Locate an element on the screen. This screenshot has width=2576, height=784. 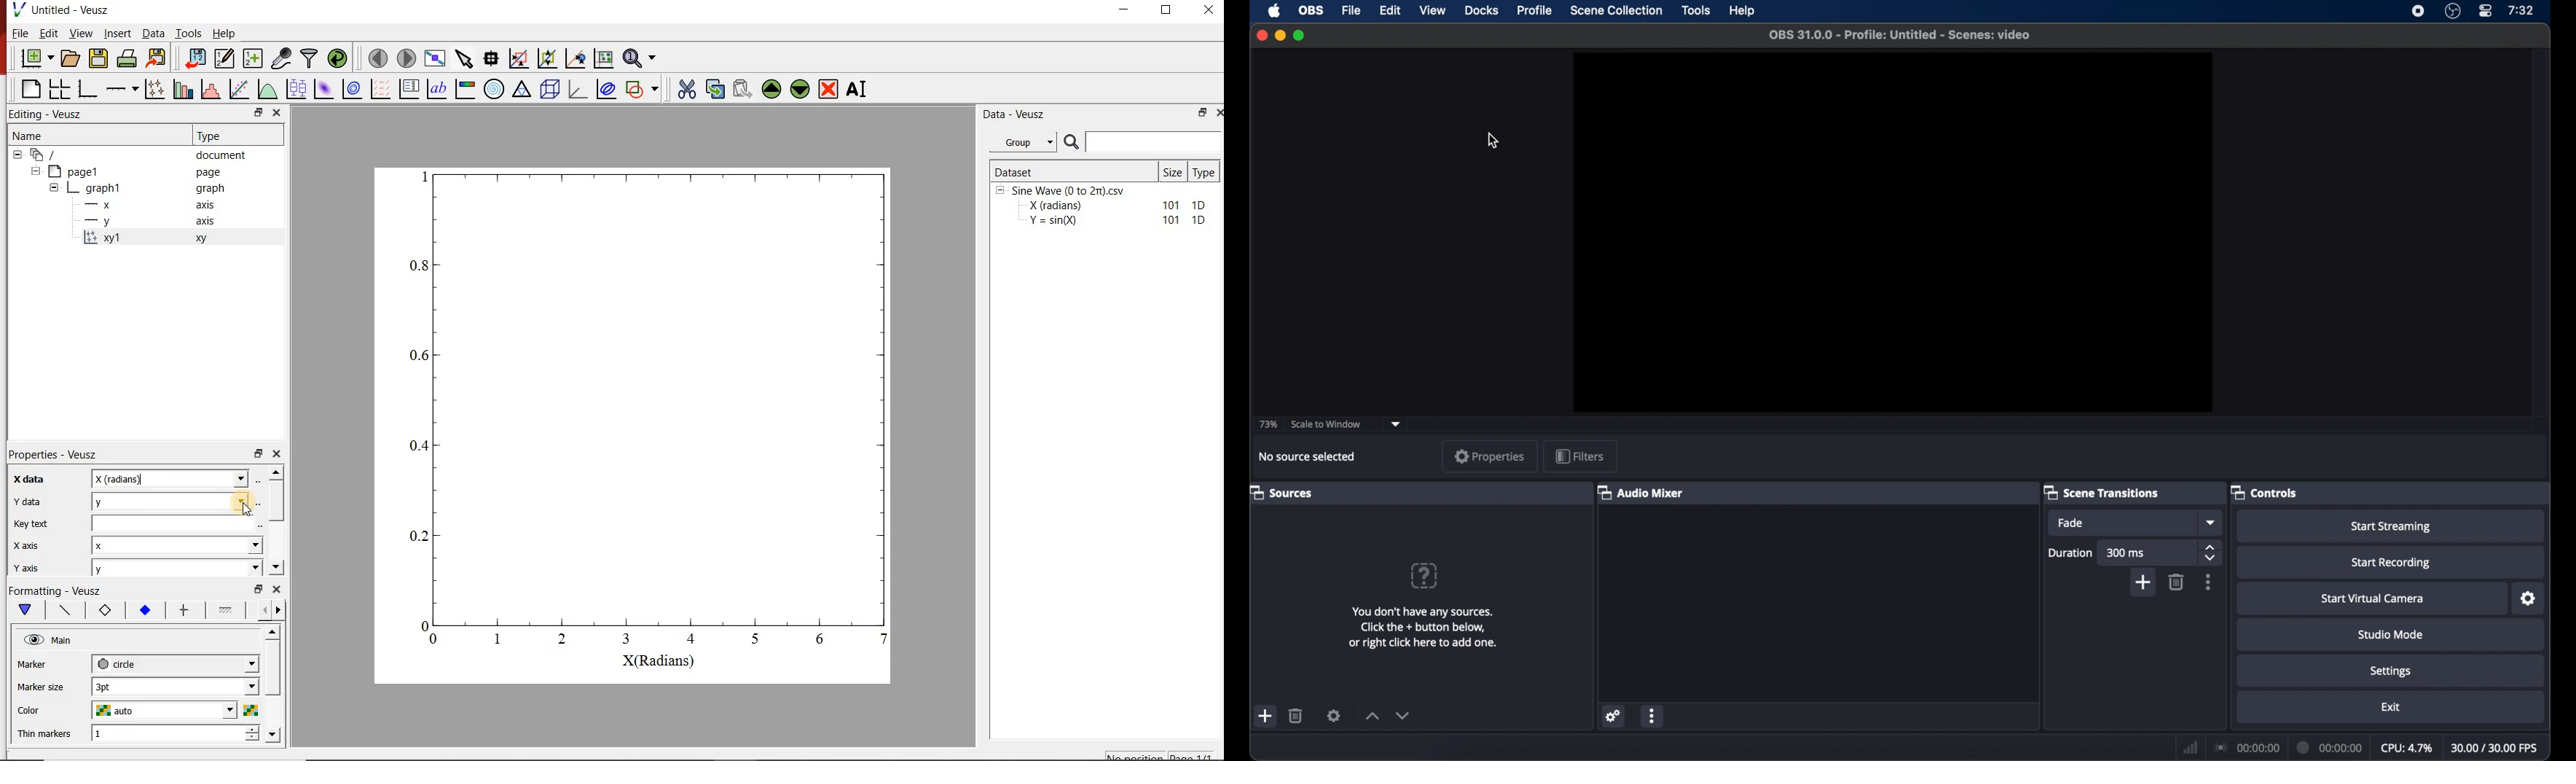
Ternary Graph is located at coordinates (522, 89).